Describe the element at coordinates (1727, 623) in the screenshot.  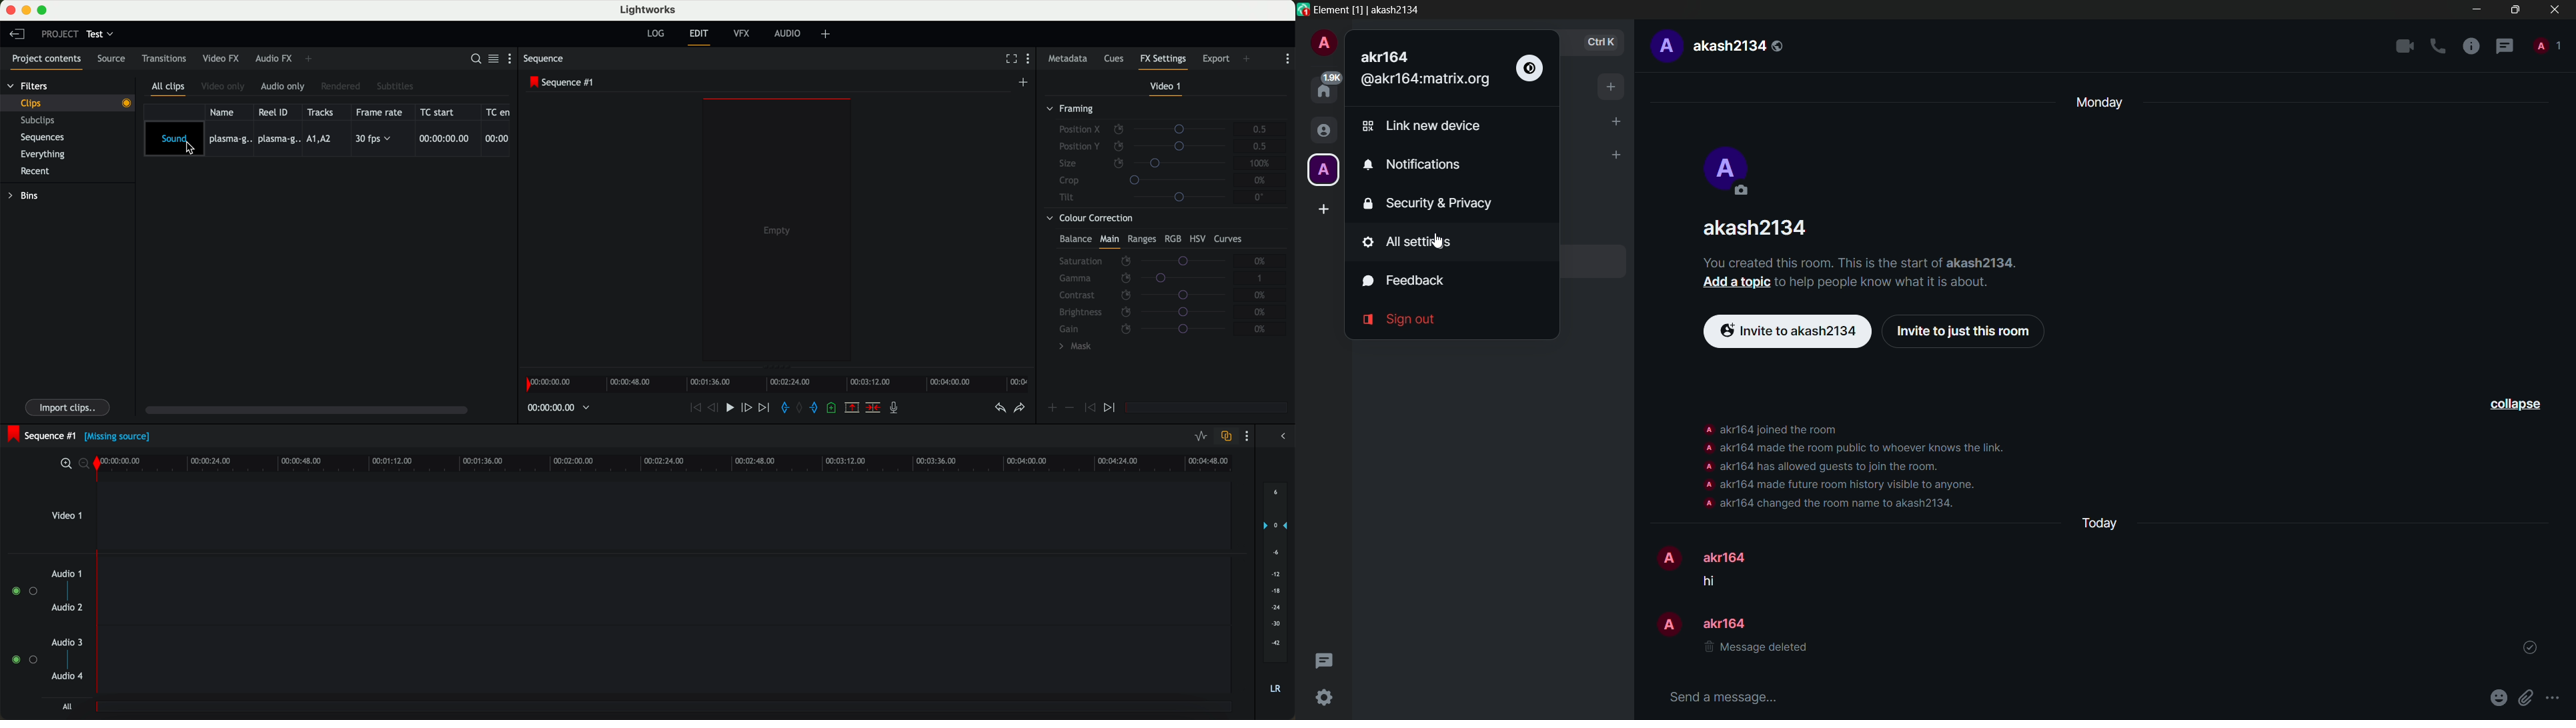
I see `akr164` at that location.